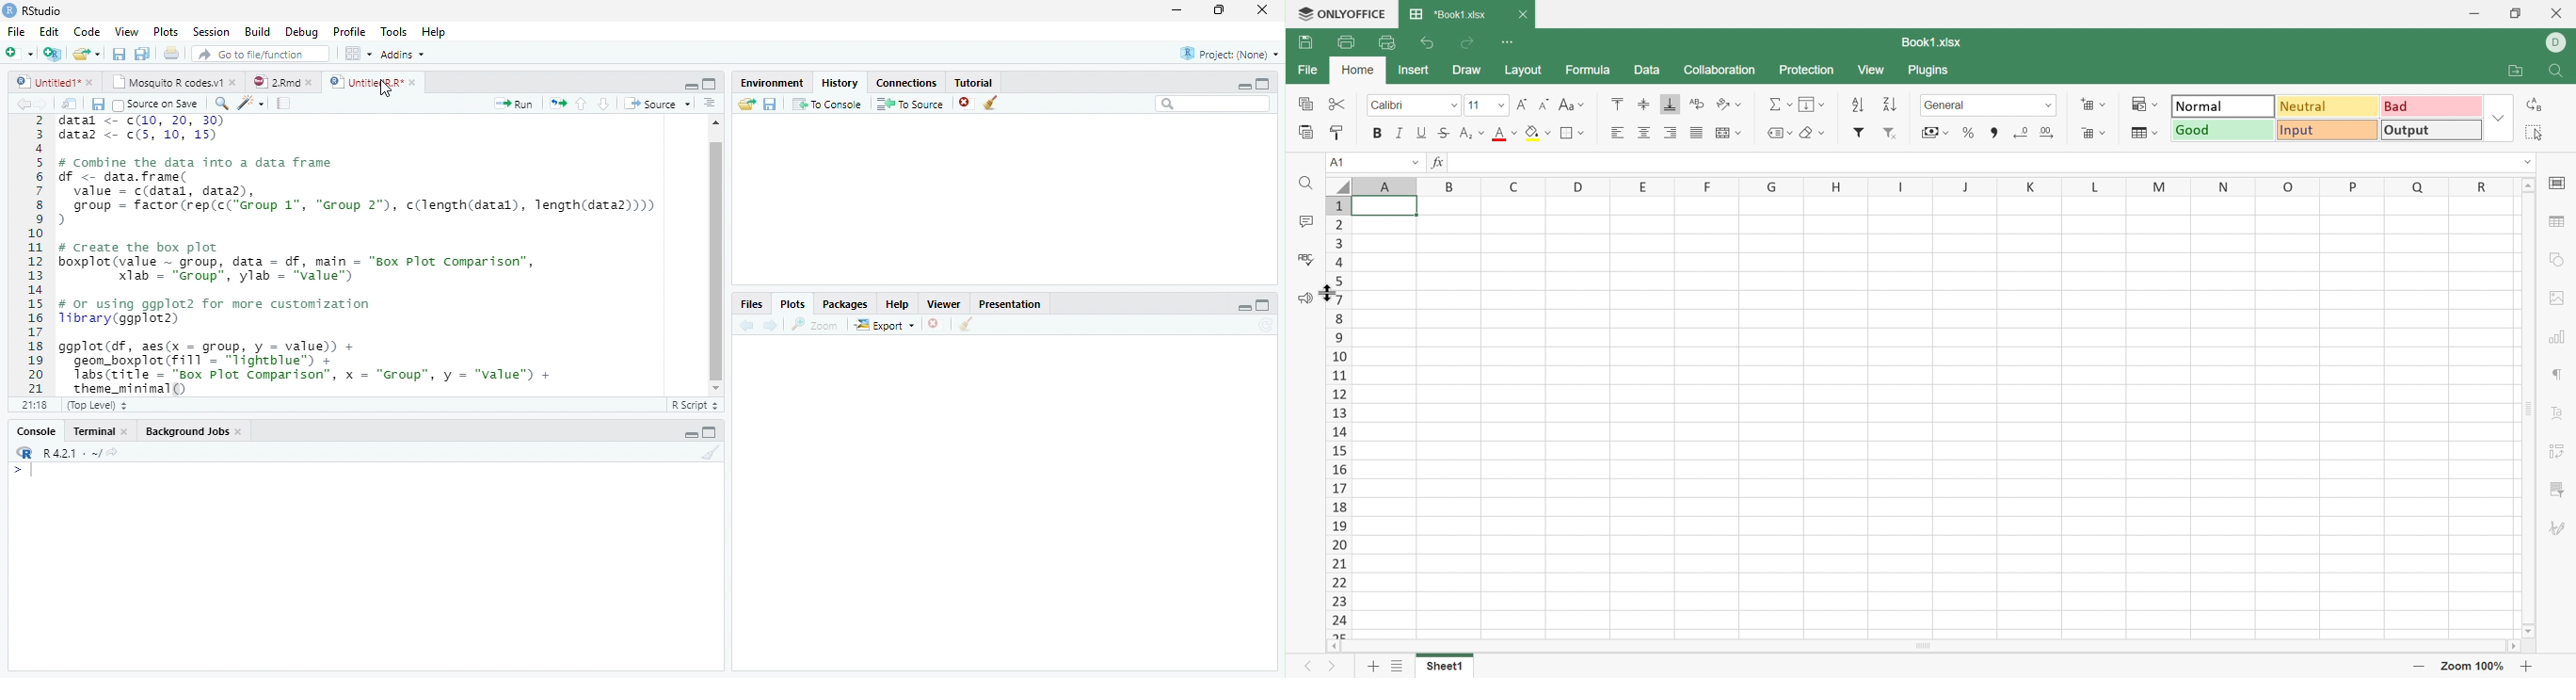  Describe the element at coordinates (119, 53) in the screenshot. I see `Save current document` at that location.